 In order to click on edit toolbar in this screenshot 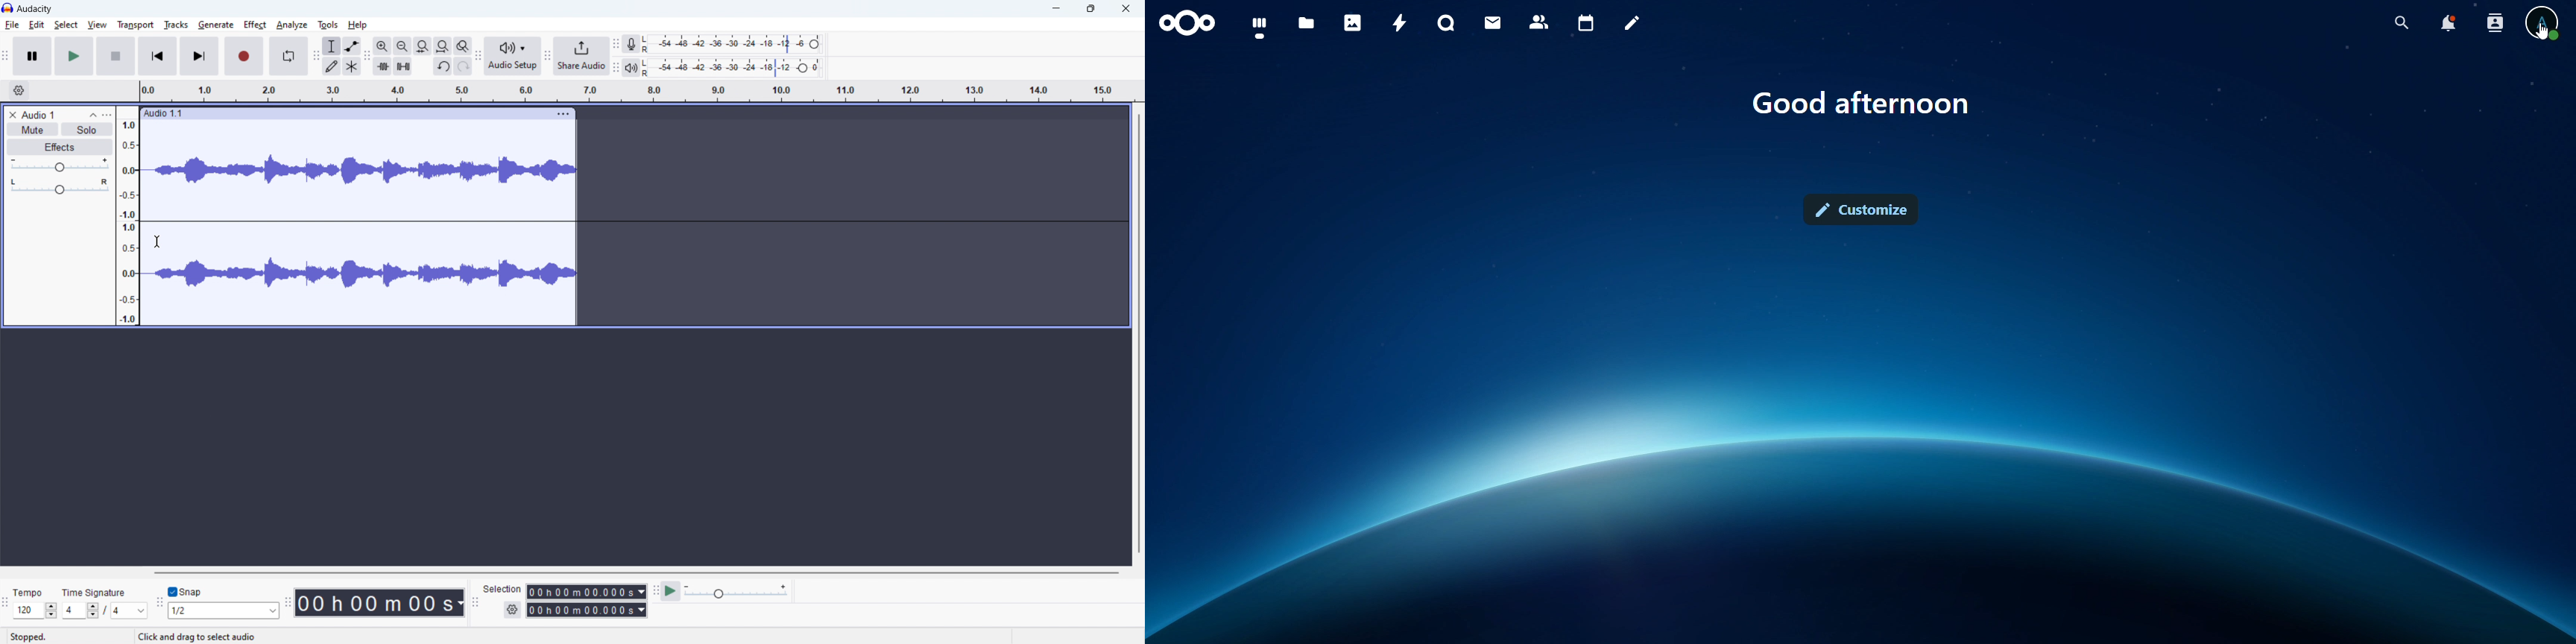, I will do `click(367, 56)`.